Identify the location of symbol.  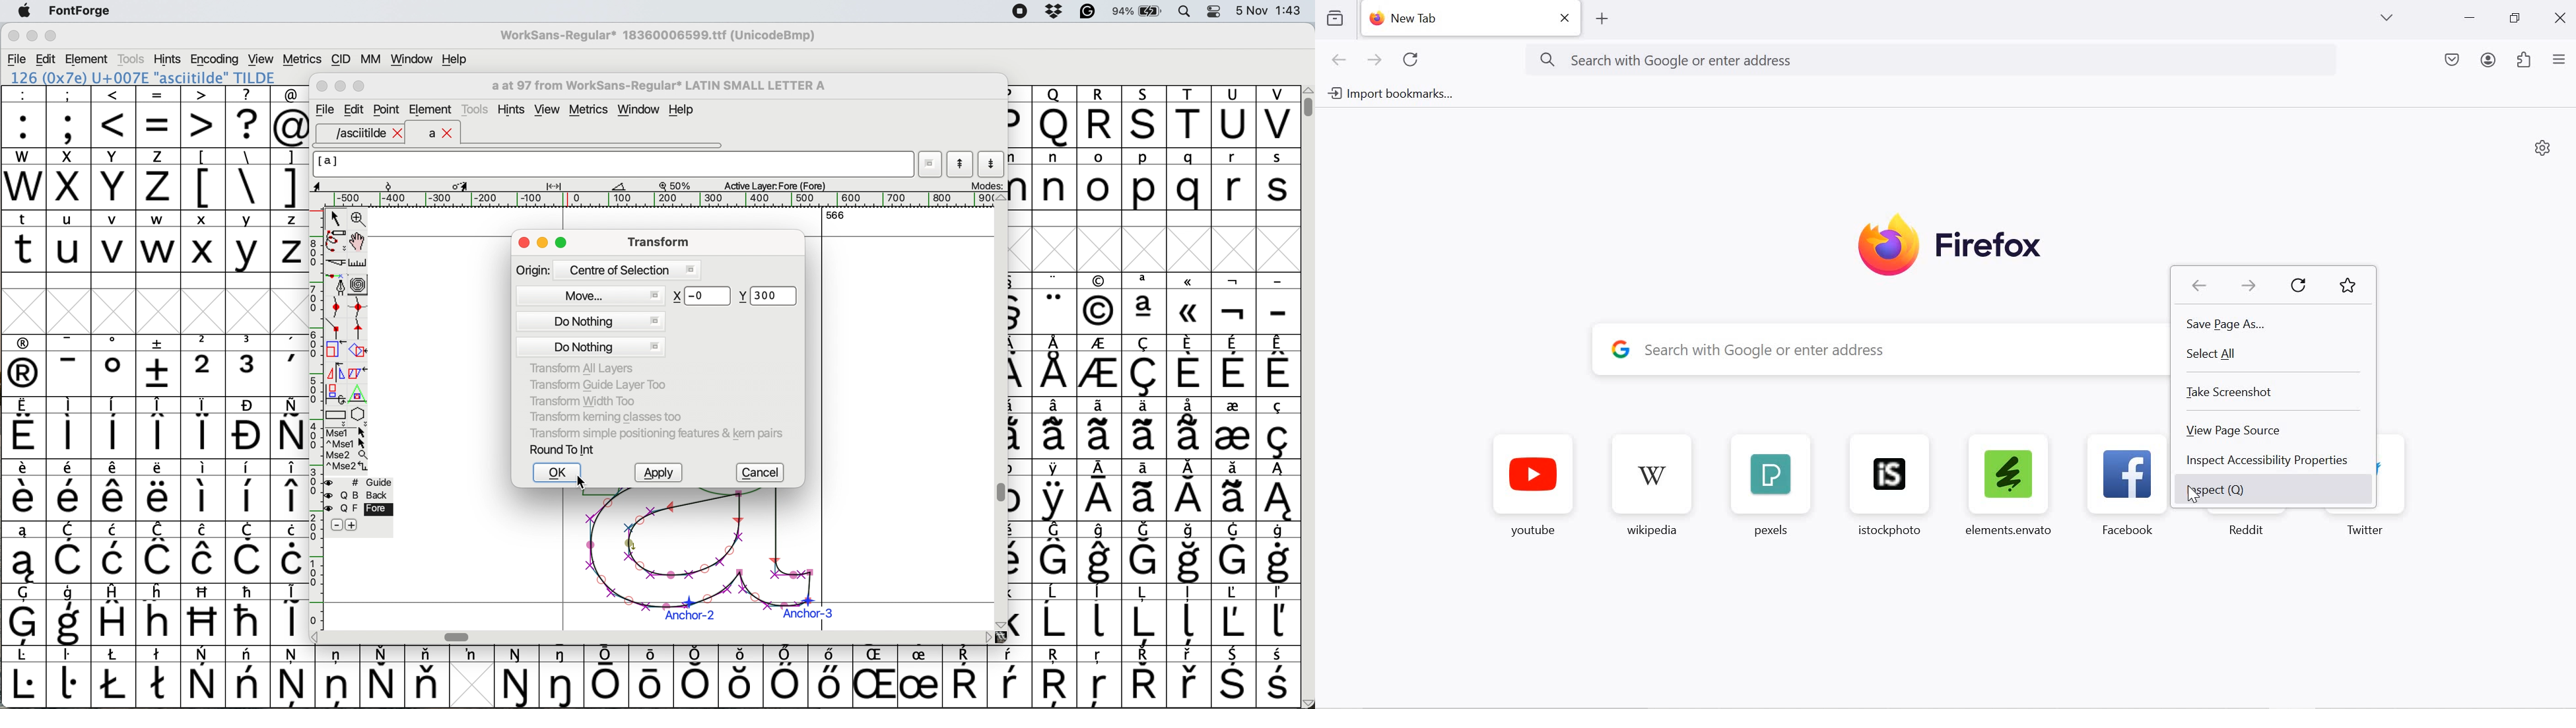
(114, 427).